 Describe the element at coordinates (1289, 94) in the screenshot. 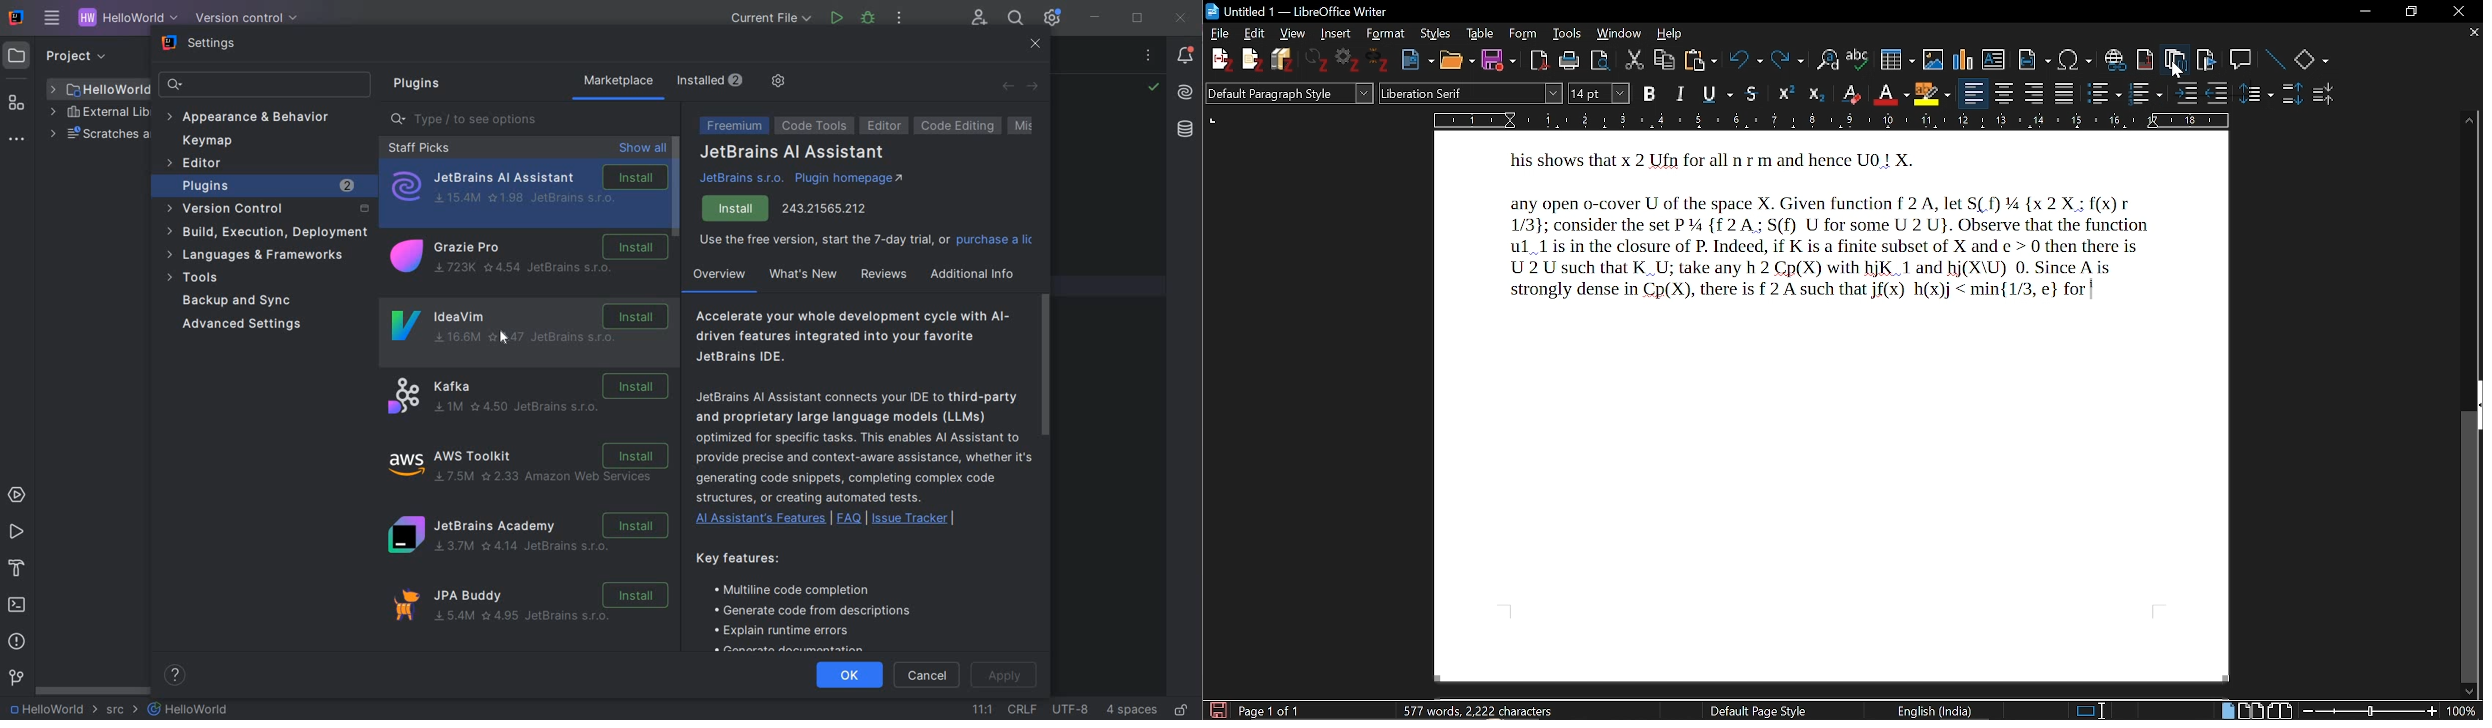

I see `Paragraph style` at that location.